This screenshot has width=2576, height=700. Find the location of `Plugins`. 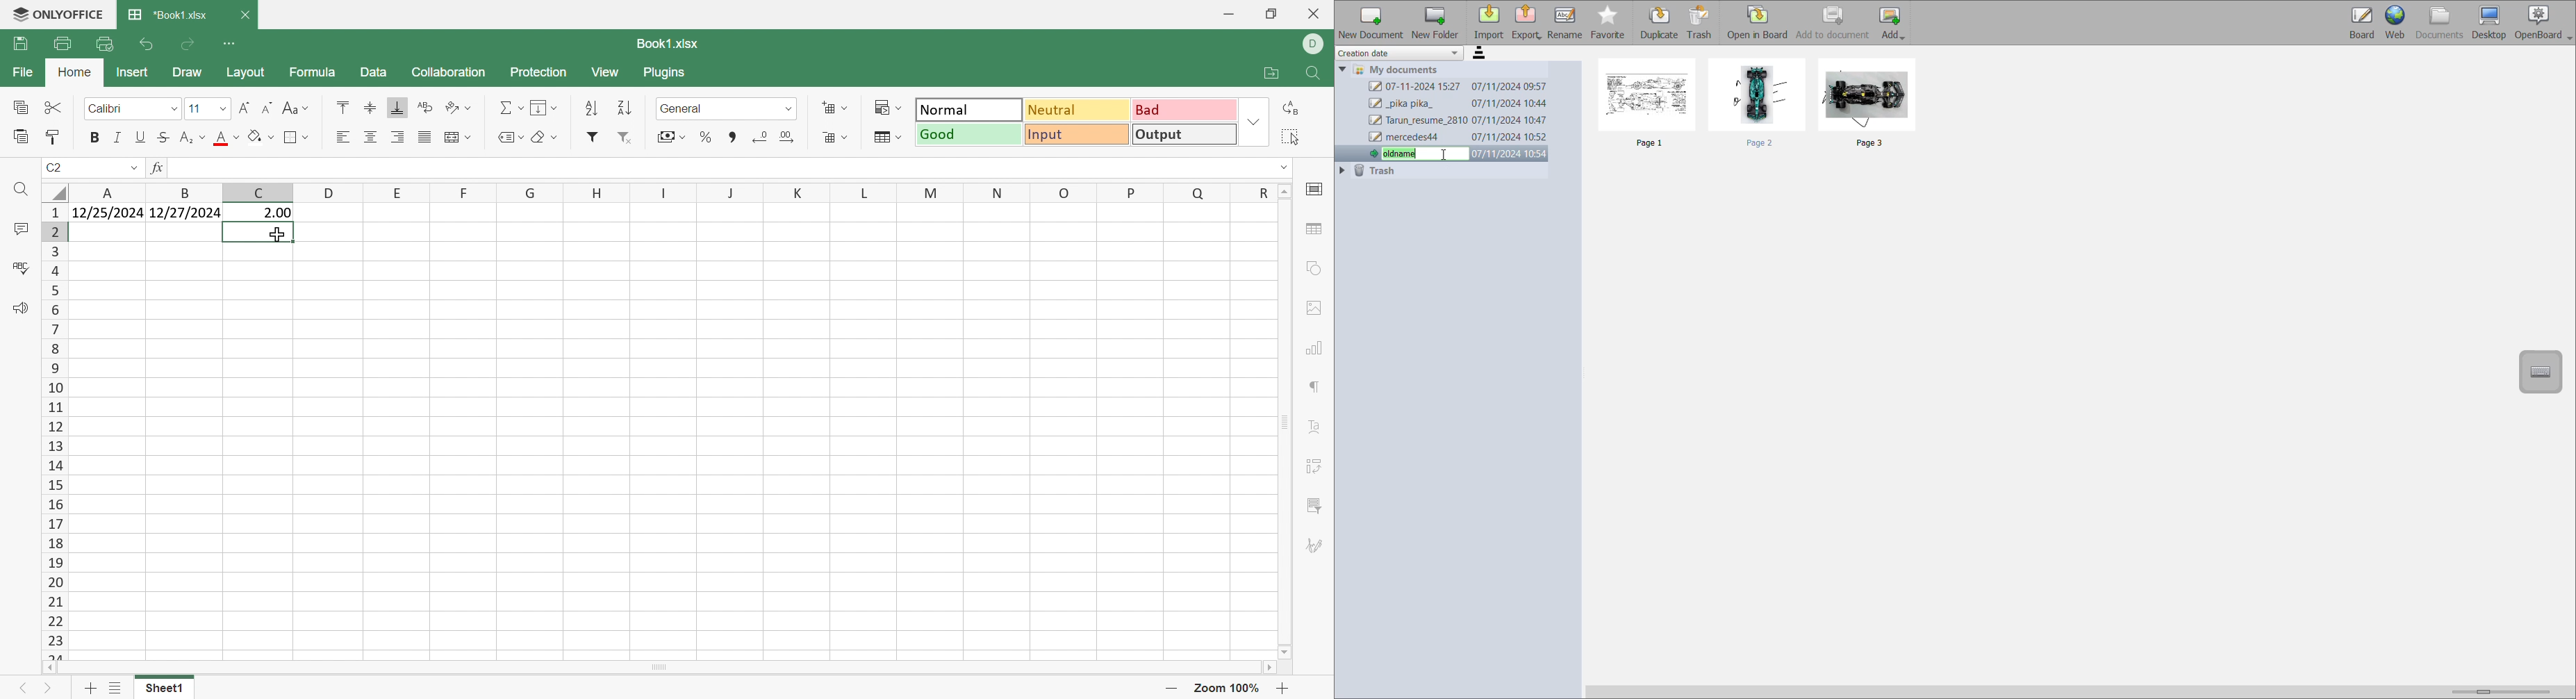

Plugins is located at coordinates (666, 75).